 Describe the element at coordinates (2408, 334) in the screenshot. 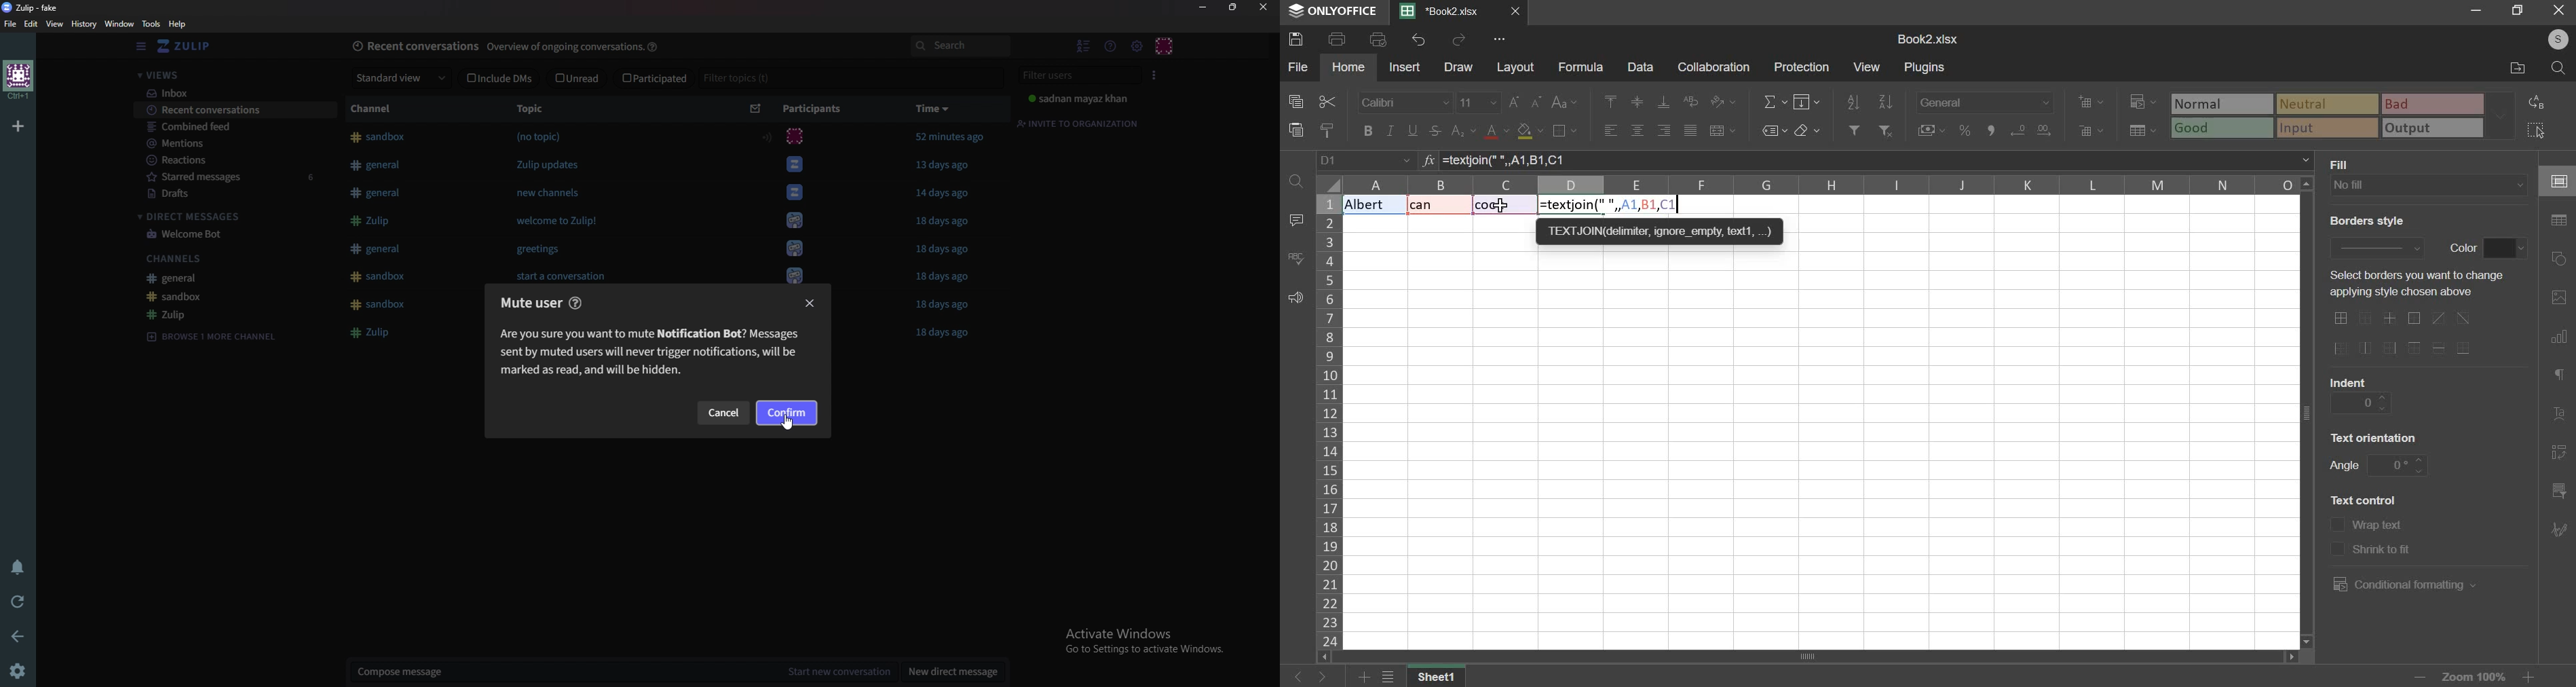

I see `border options` at that location.